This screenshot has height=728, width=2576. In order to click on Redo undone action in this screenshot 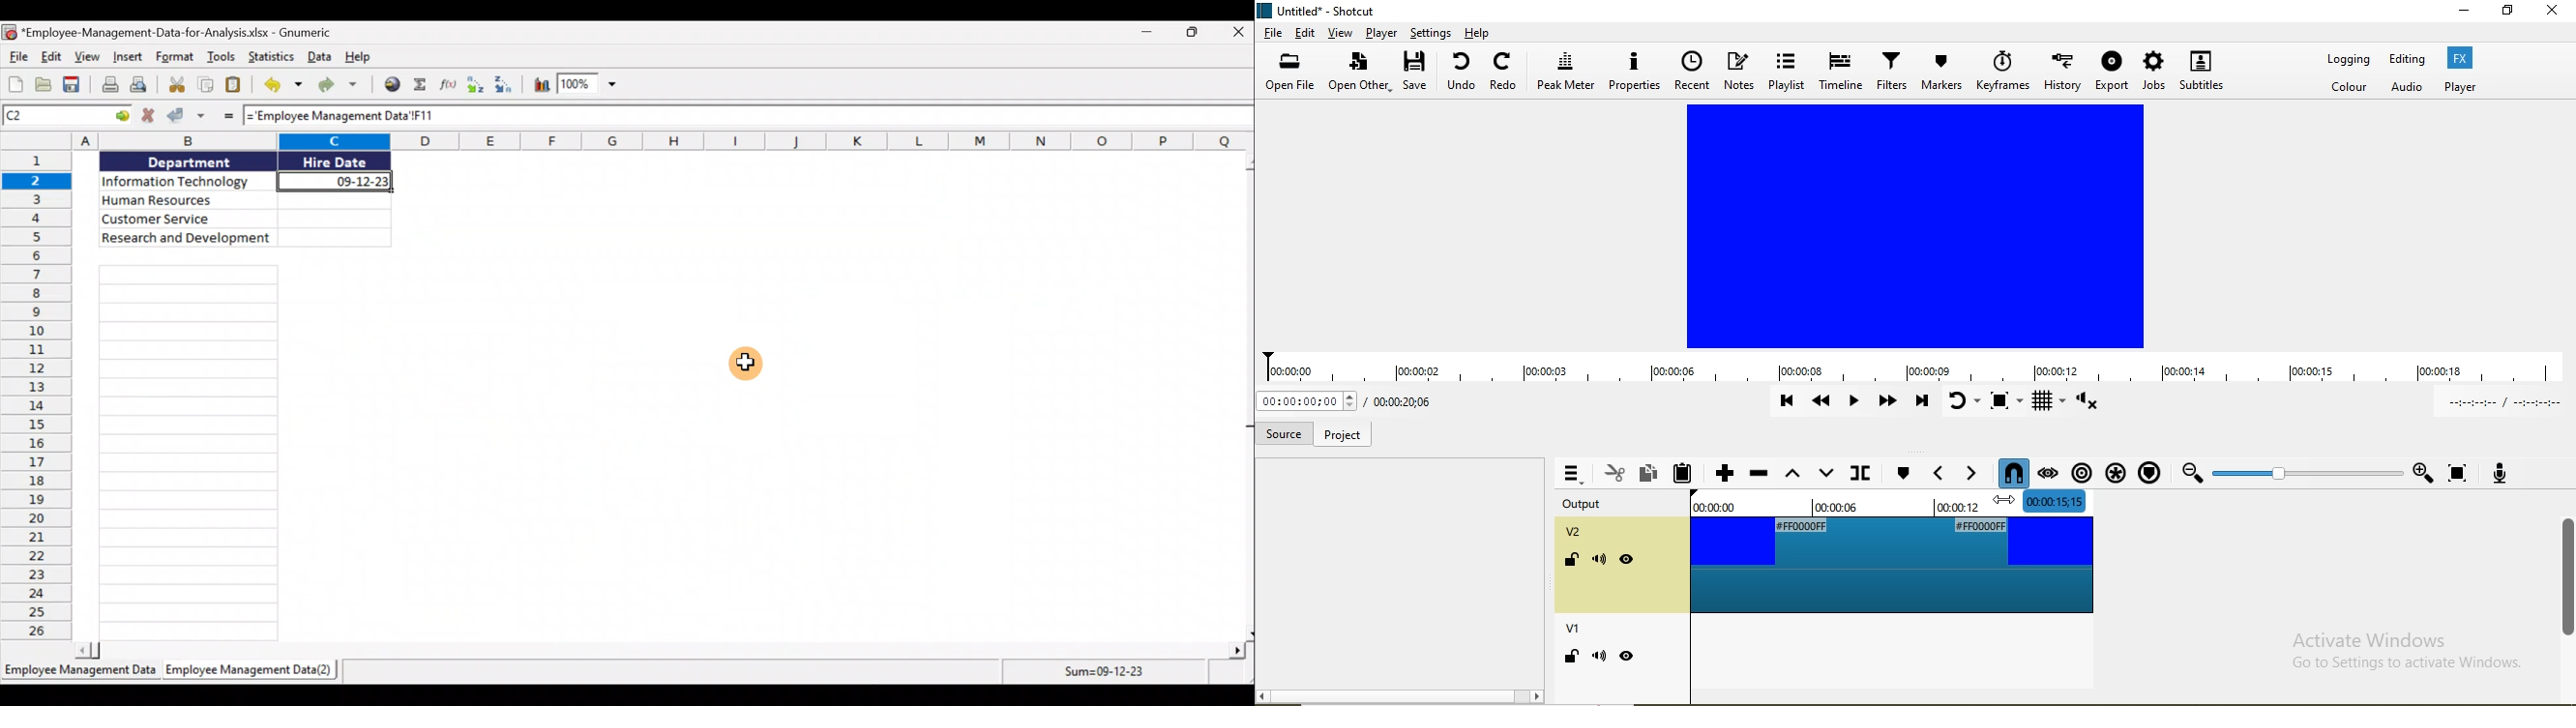, I will do `click(343, 88)`.